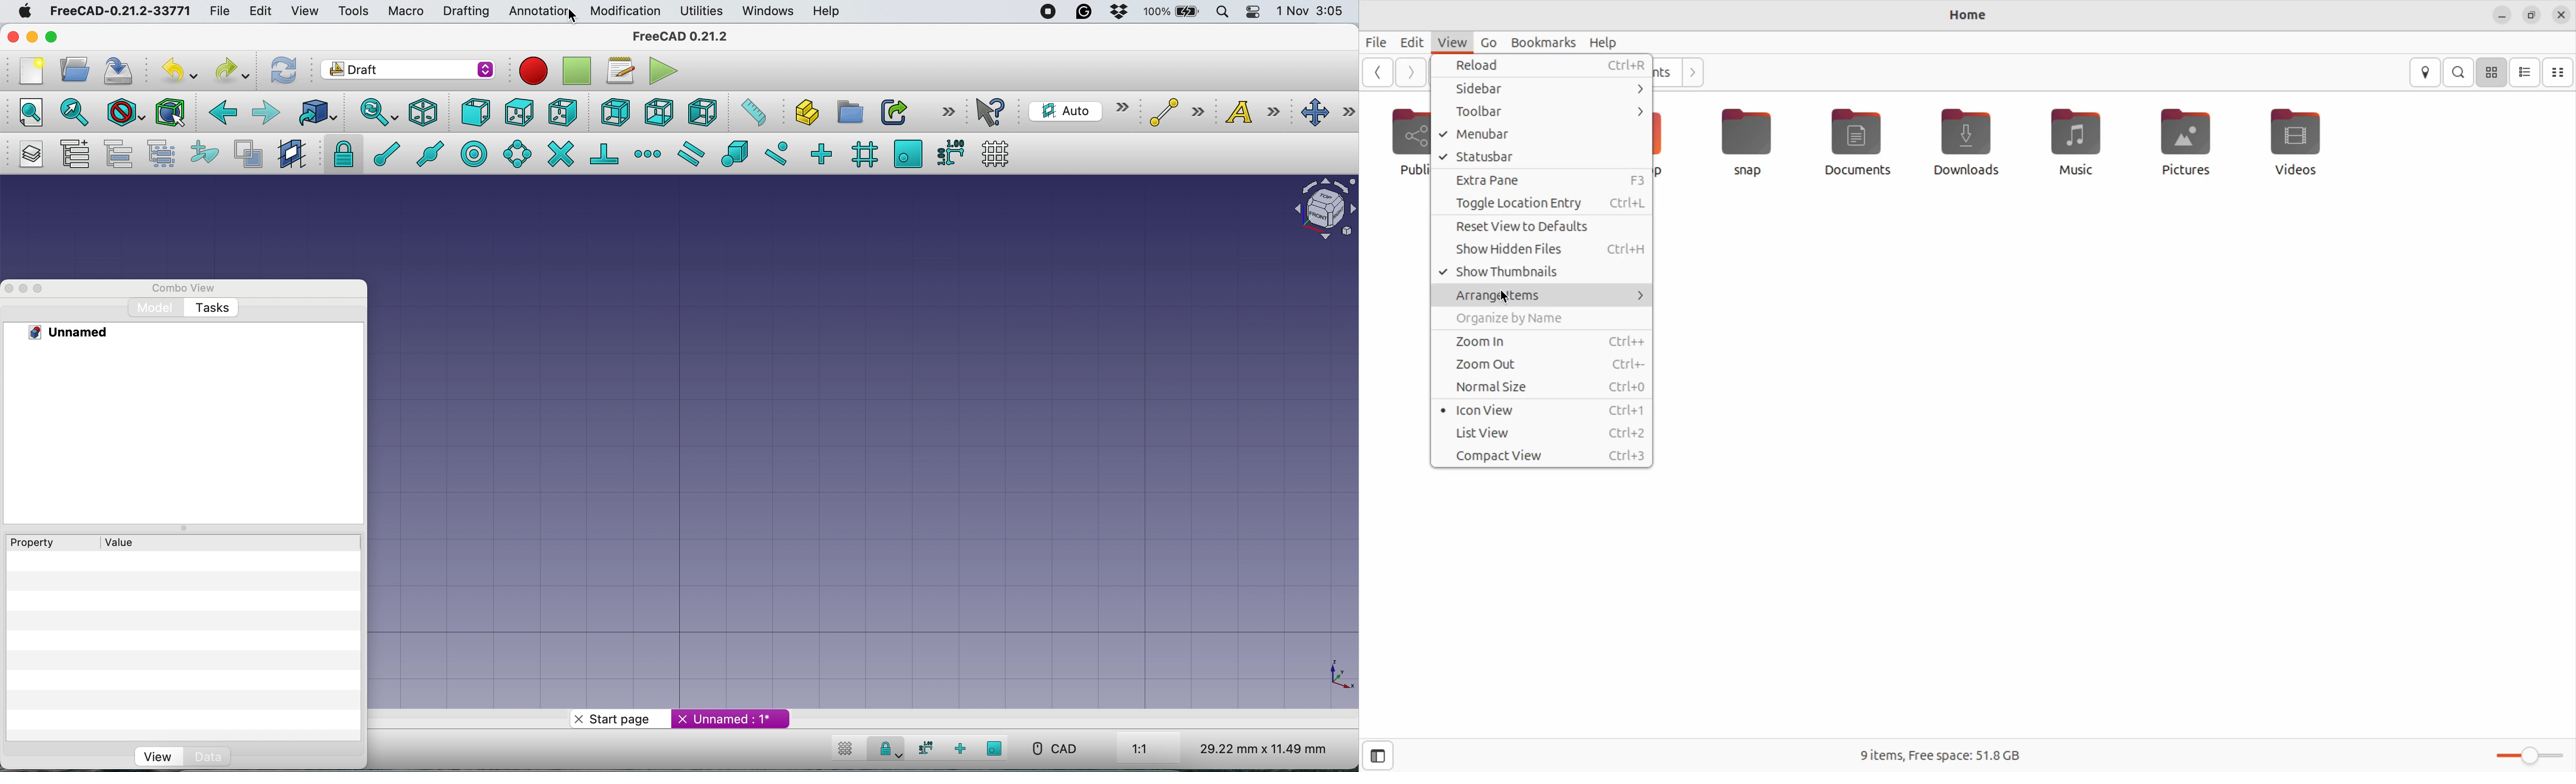 The width and height of the screenshot is (2576, 784). What do you see at coordinates (990, 111) in the screenshot?
I see `what's this` at bounding box center [990, 111].